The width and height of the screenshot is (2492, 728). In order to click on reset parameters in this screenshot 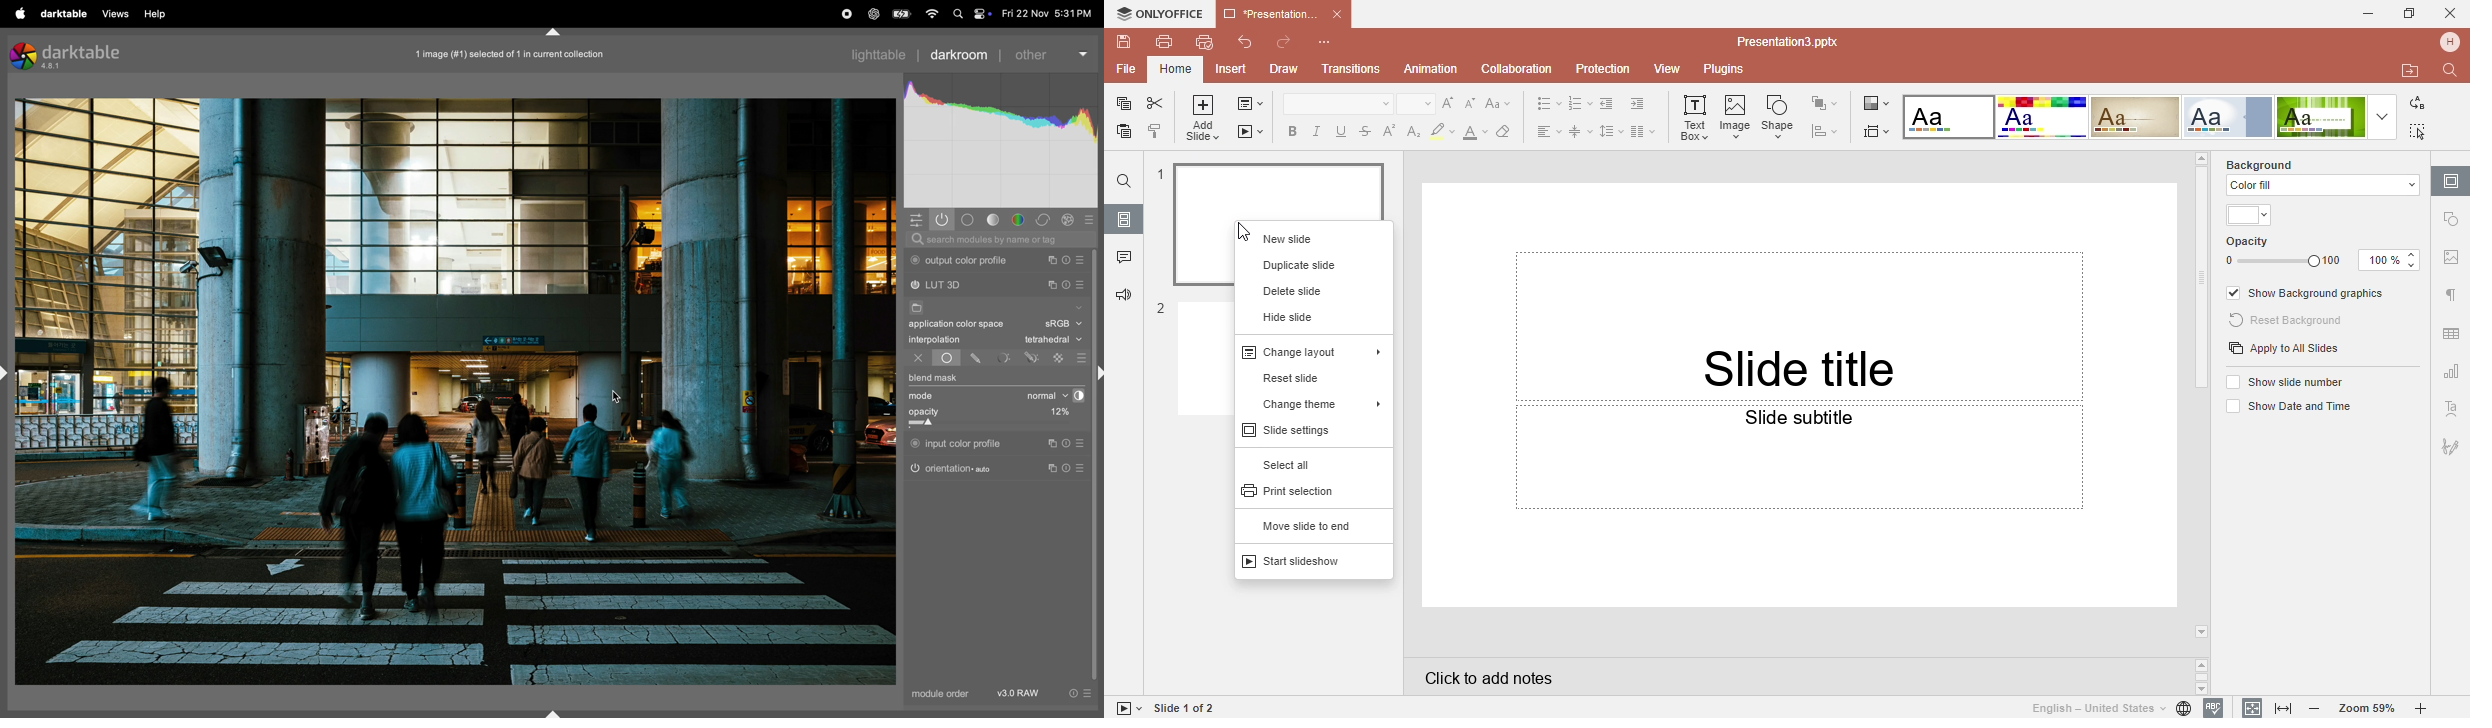, I will do `click(1069, 443)`.